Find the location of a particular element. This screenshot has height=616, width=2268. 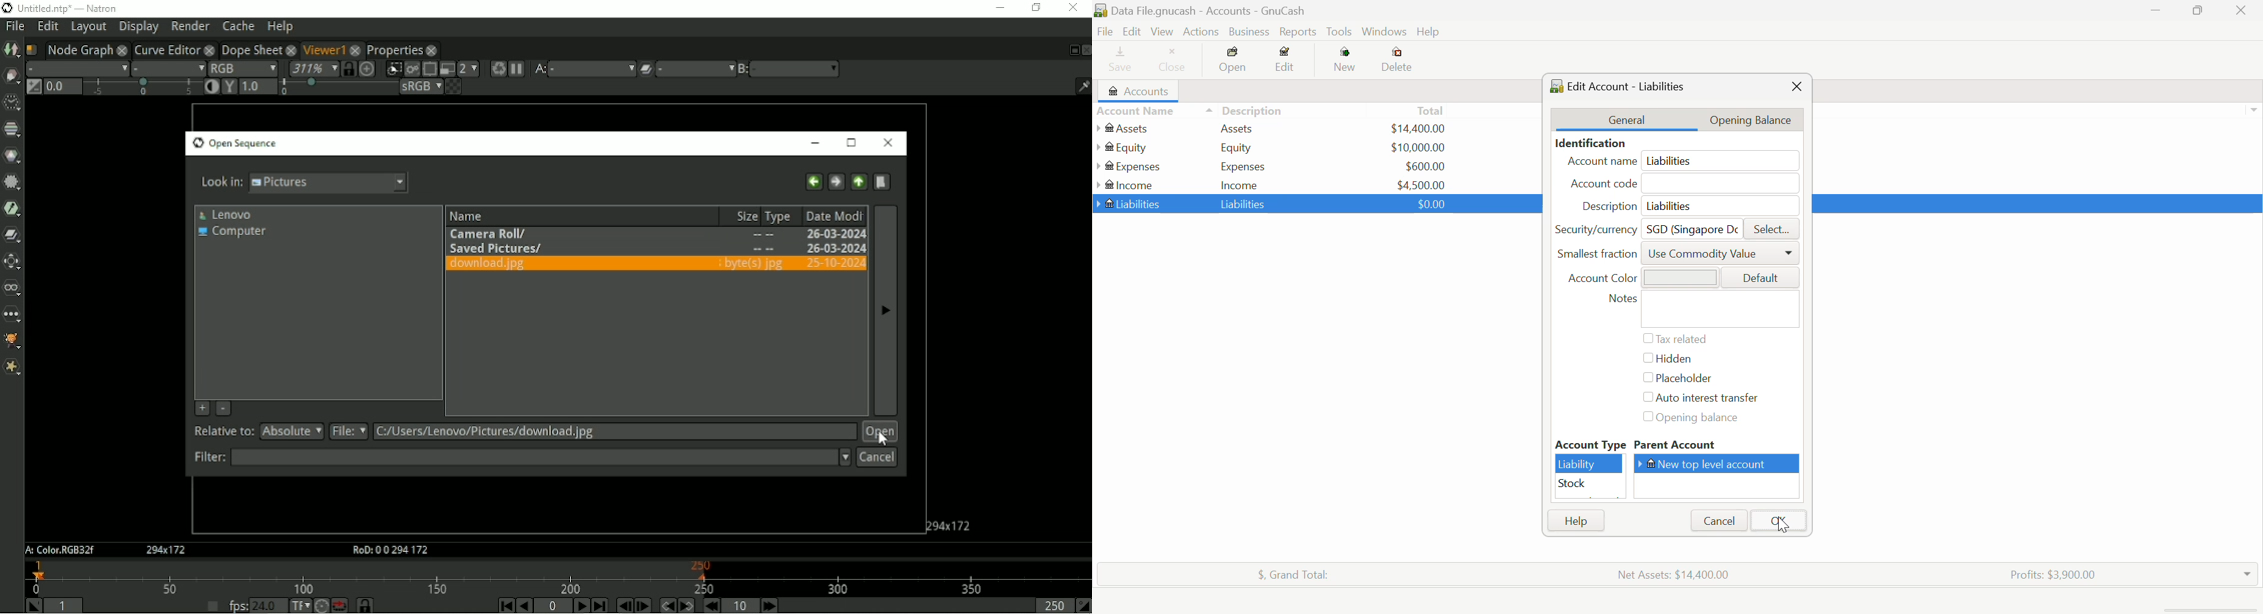

Account Column Heading is located at coordinates (1138, 112).